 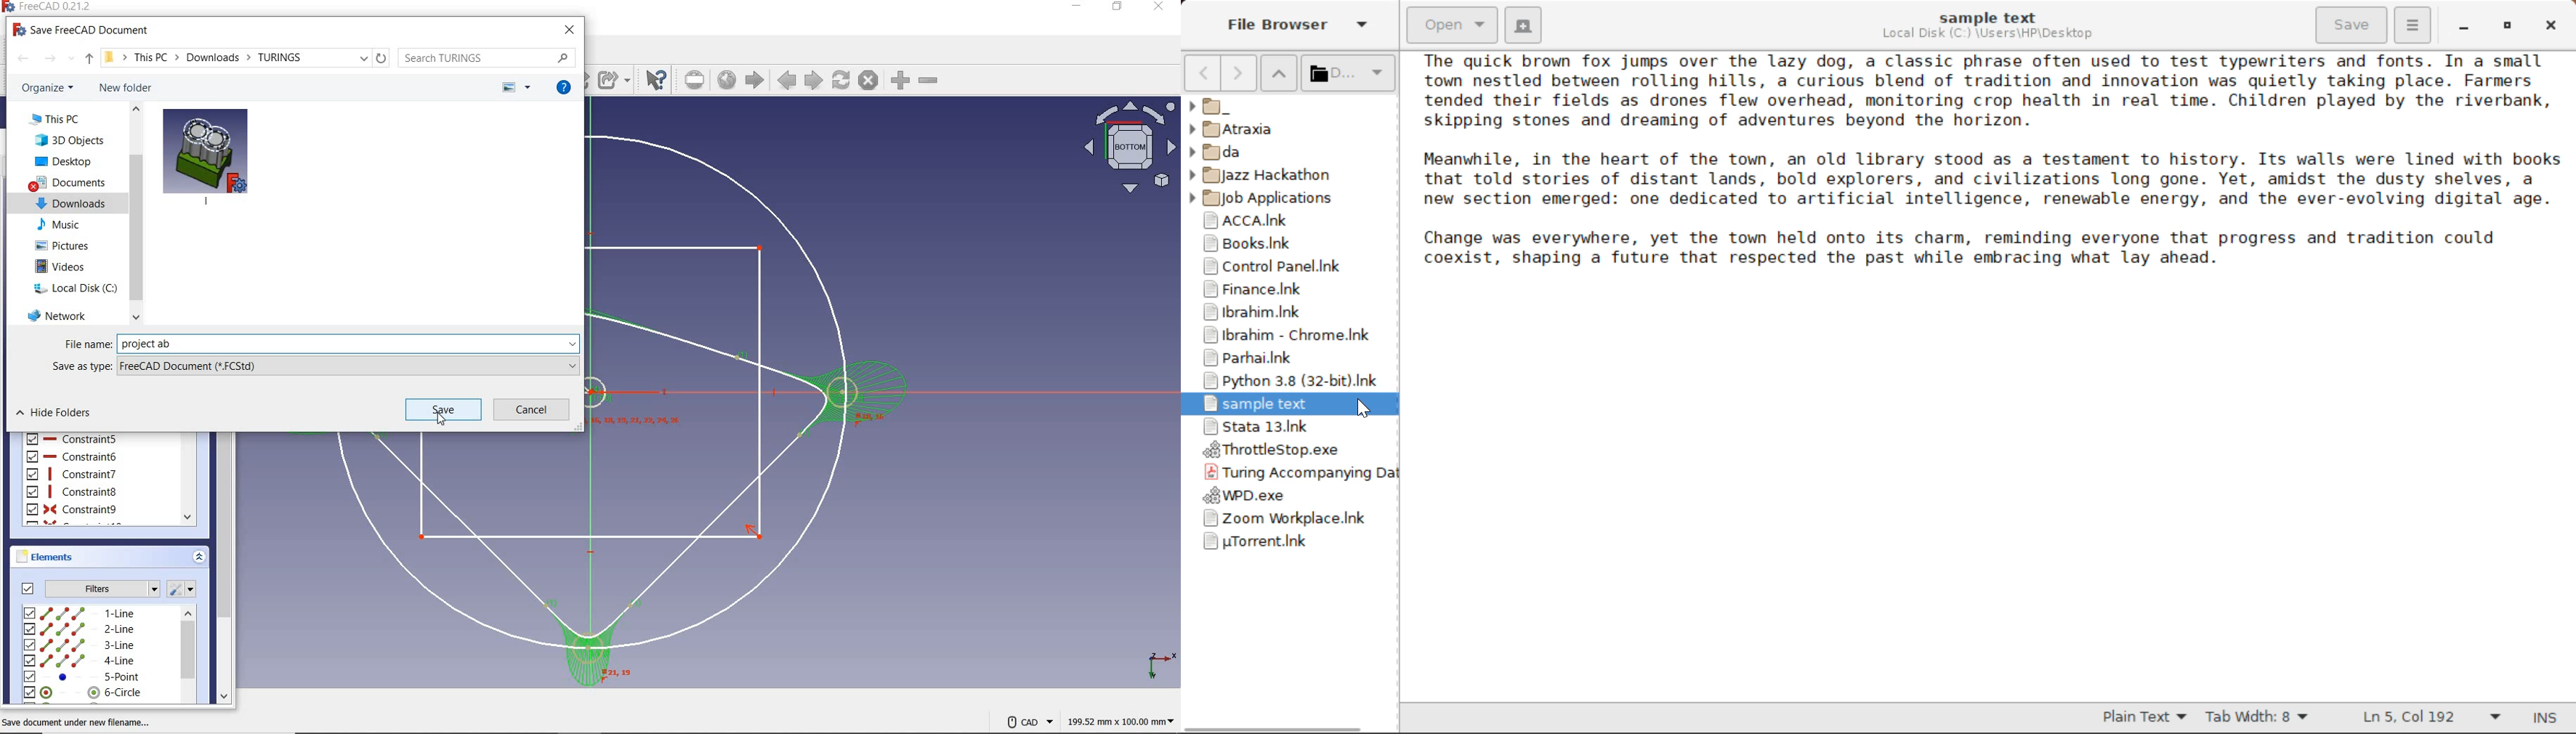 What do you see at coordinates (83, 677) in the screenshot?
I see `5-line` at bounding box center [83, 677].